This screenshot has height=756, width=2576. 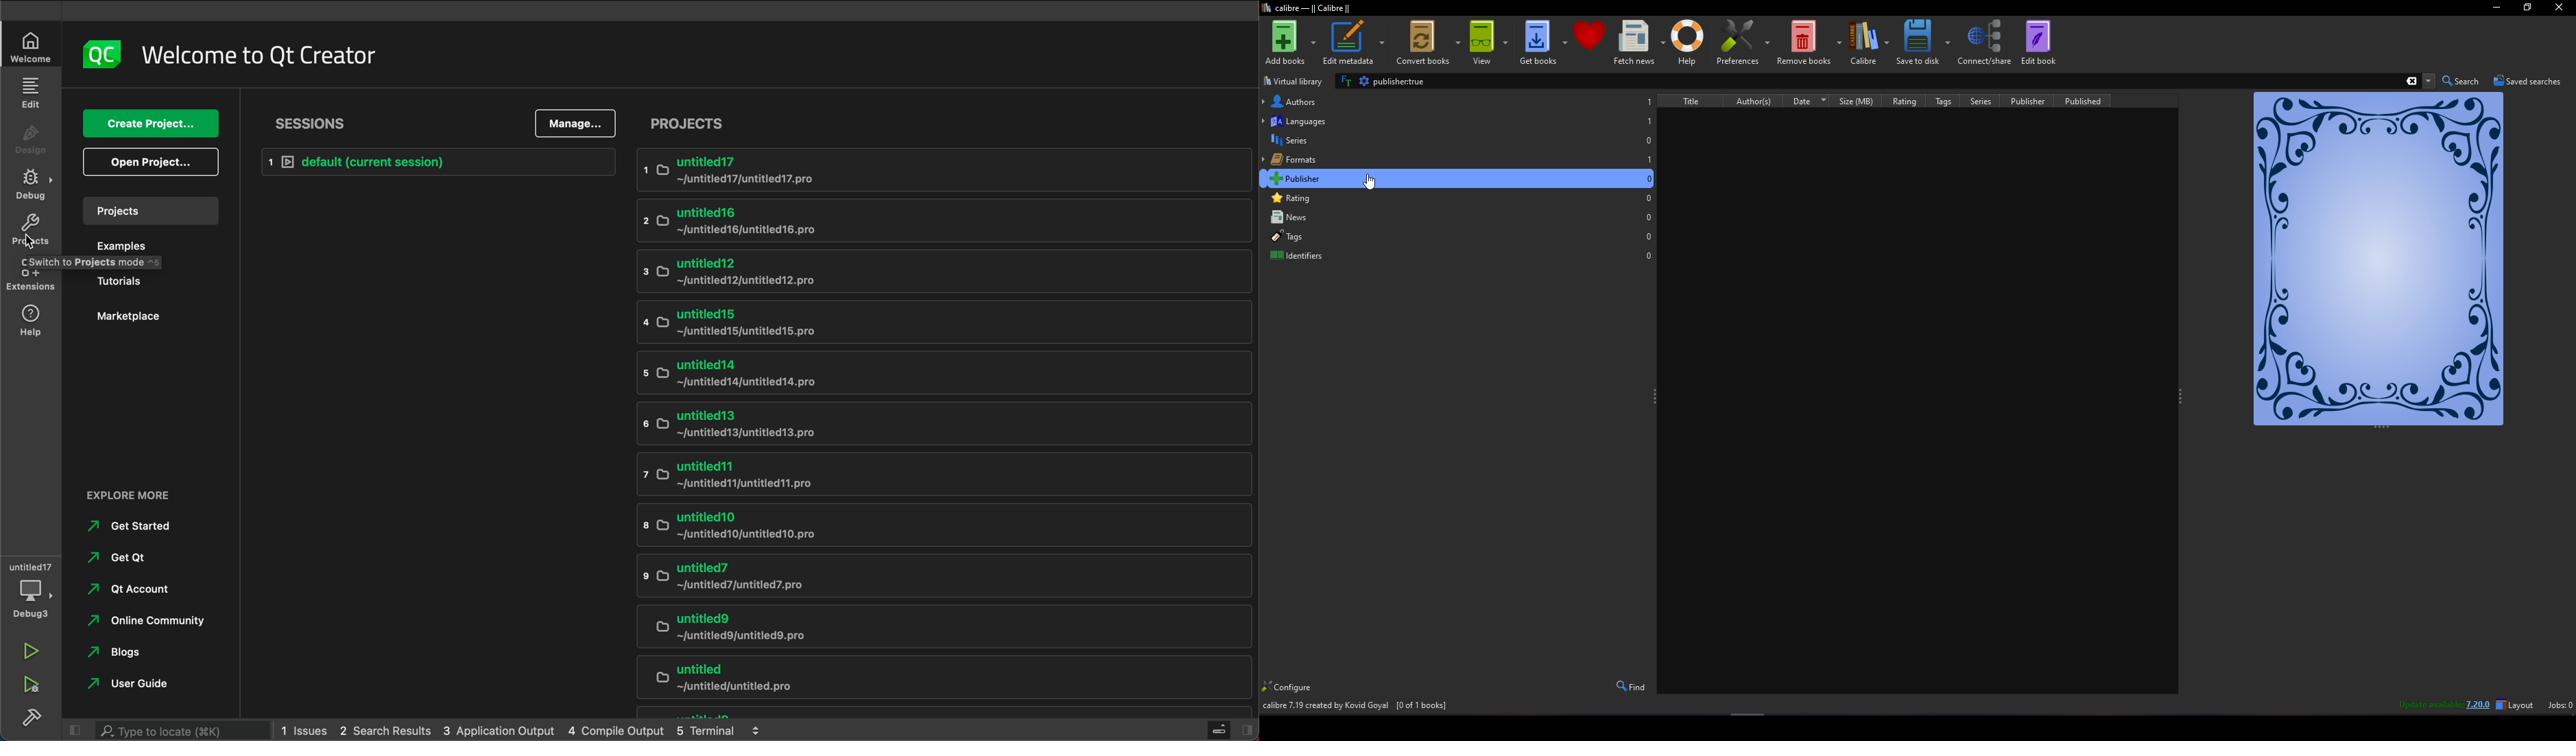 What do you see at coordinates (29, 134) in the screenshot?
I see `DESIGN` at bounding box center [29, 134].